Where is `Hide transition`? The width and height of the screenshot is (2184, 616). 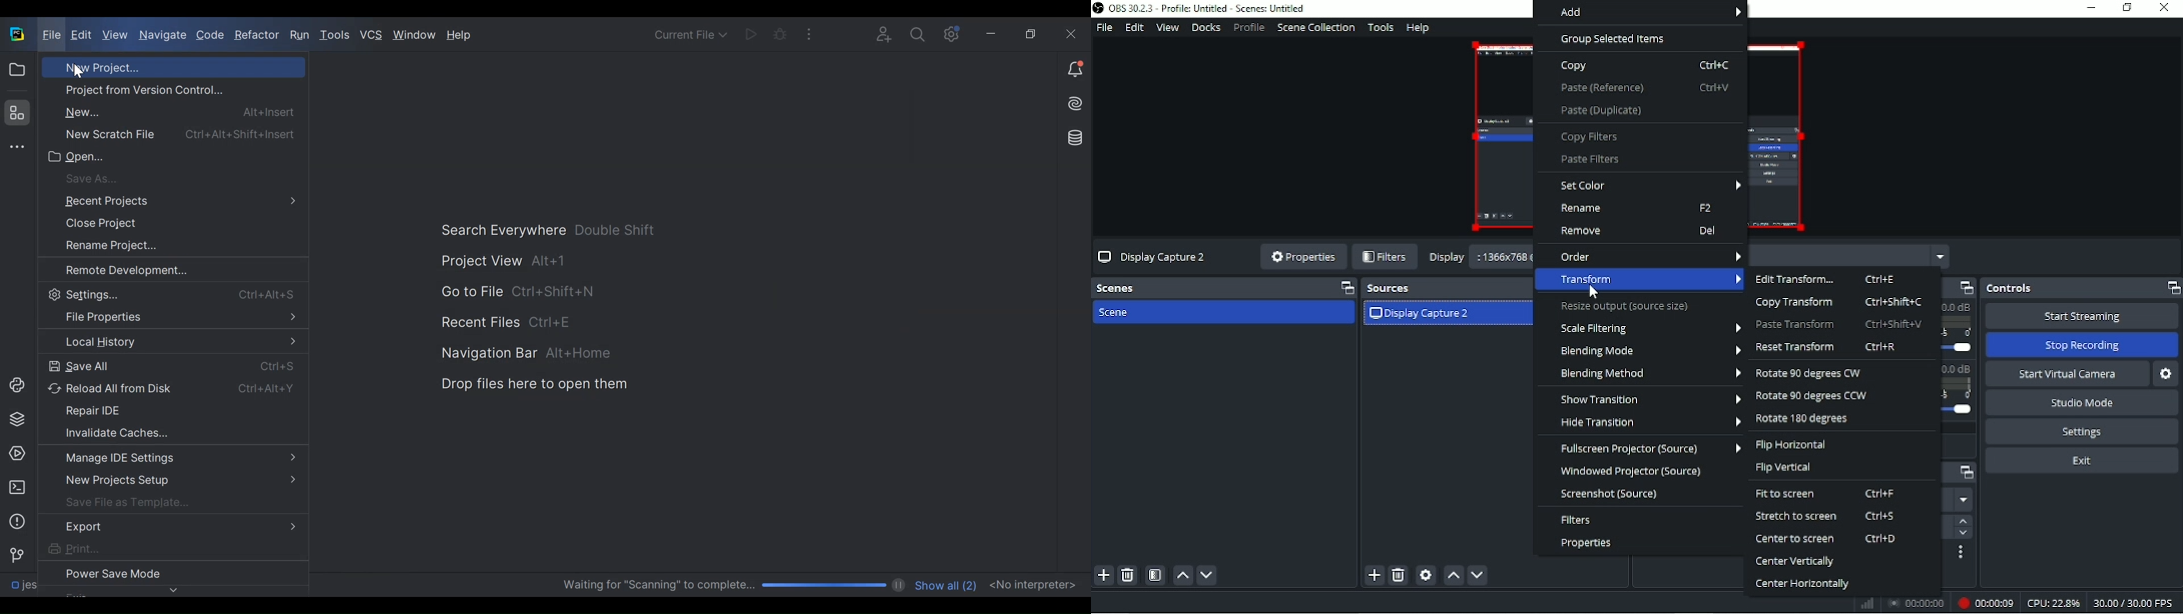
Hide transition is located at coordinates (1649, 422).